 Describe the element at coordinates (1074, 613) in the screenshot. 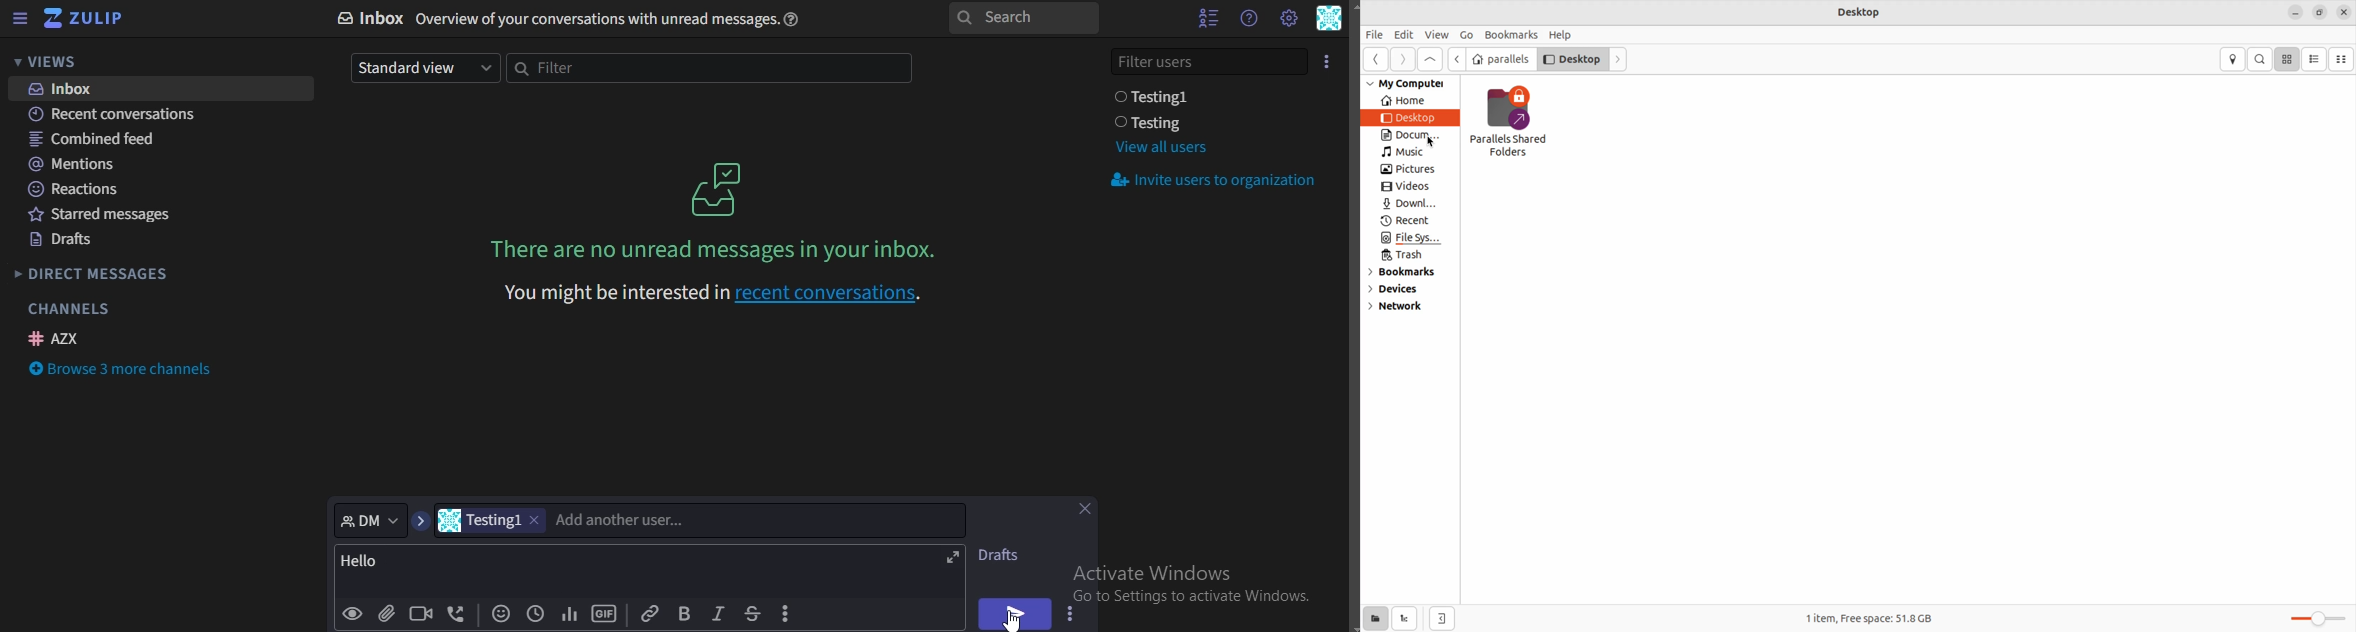

I see `` at that location.